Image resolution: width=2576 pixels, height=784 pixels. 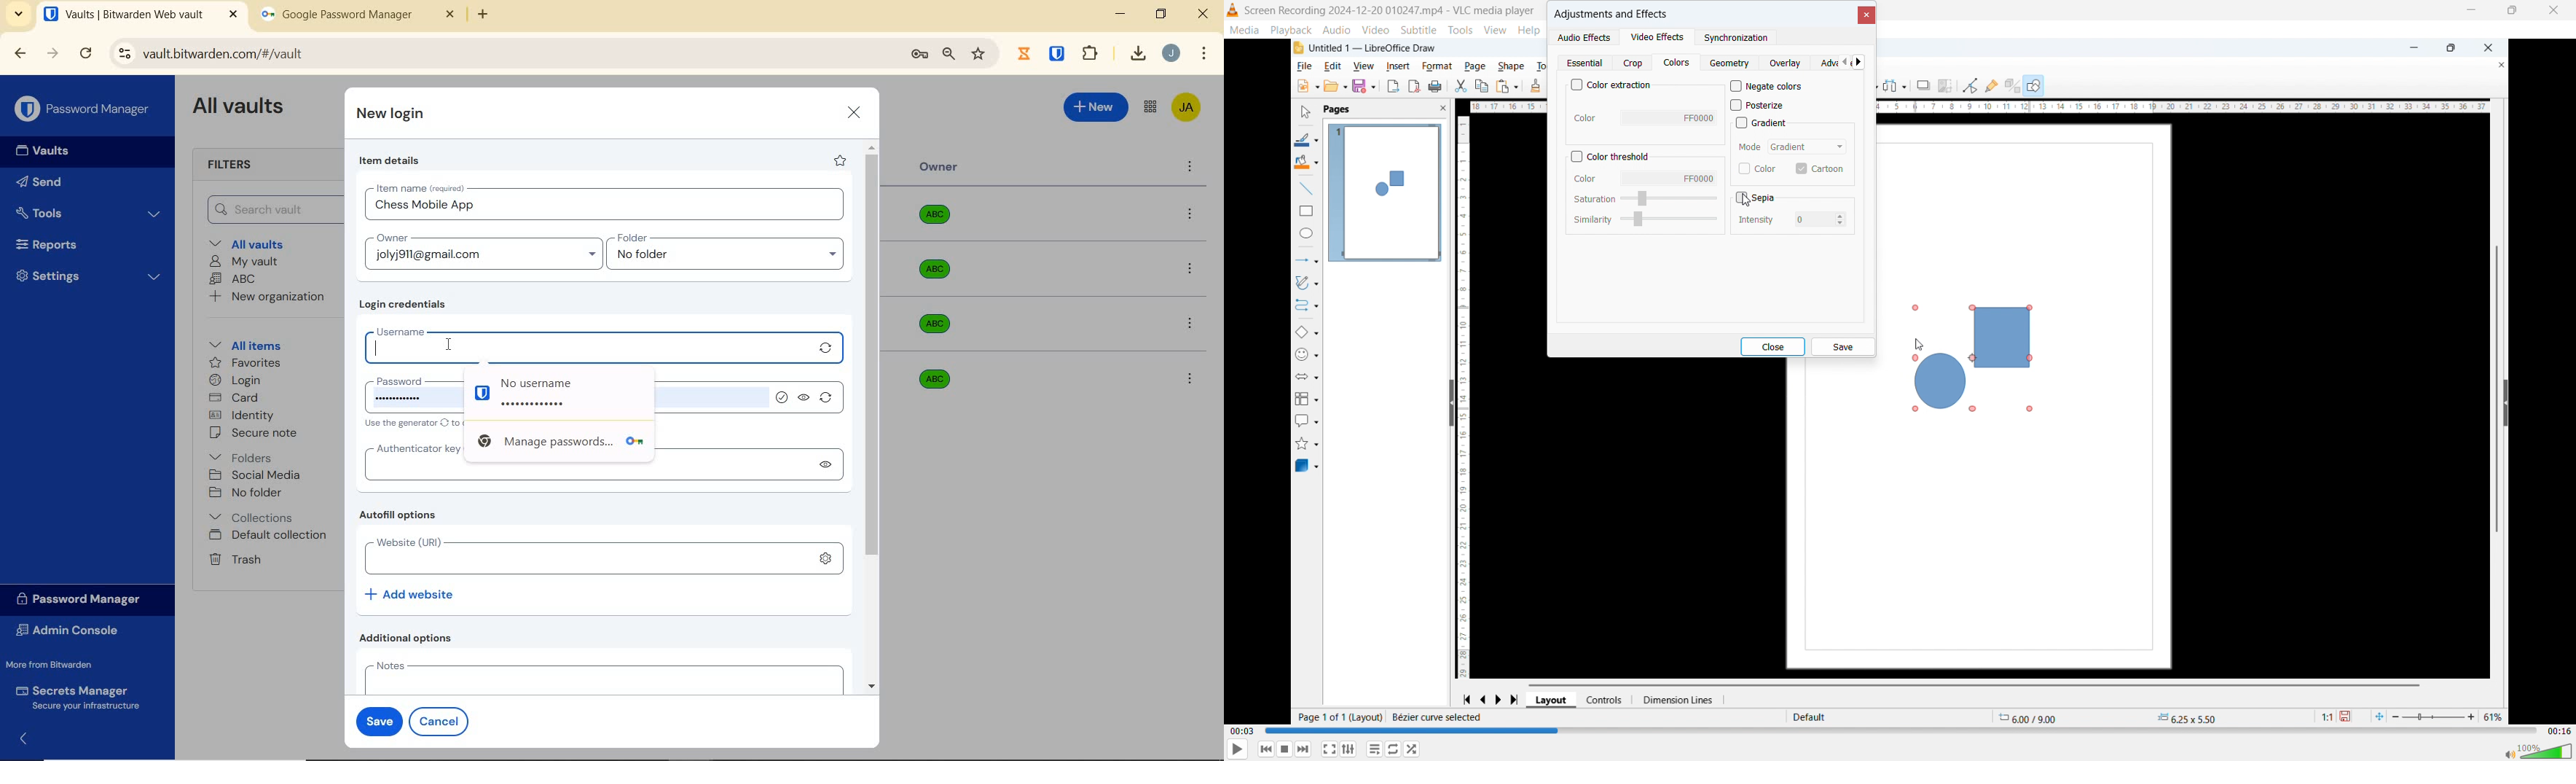 What do you see at coordinates (556, 445) in the screenshot?
I see `® Manage passwords... On` at bounding box center [556, 445].